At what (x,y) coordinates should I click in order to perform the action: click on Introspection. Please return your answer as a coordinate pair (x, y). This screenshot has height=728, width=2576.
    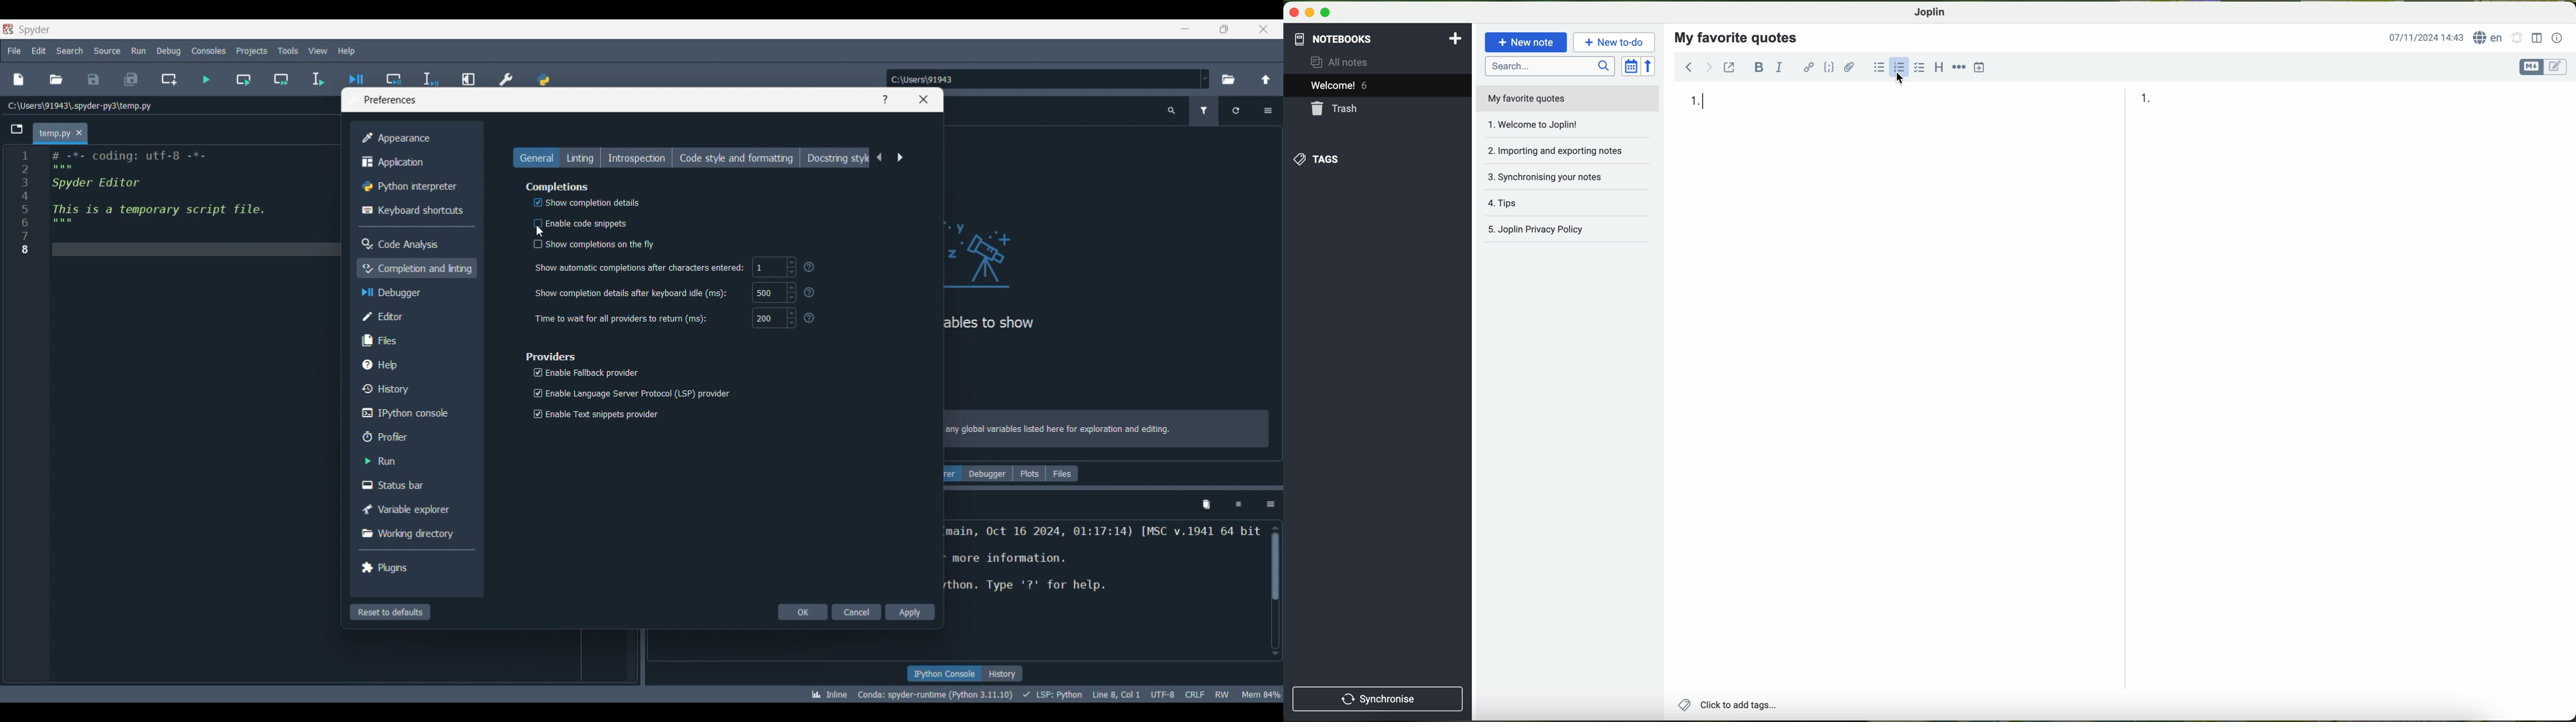
    Looking at the image, I should click on (636, 157).